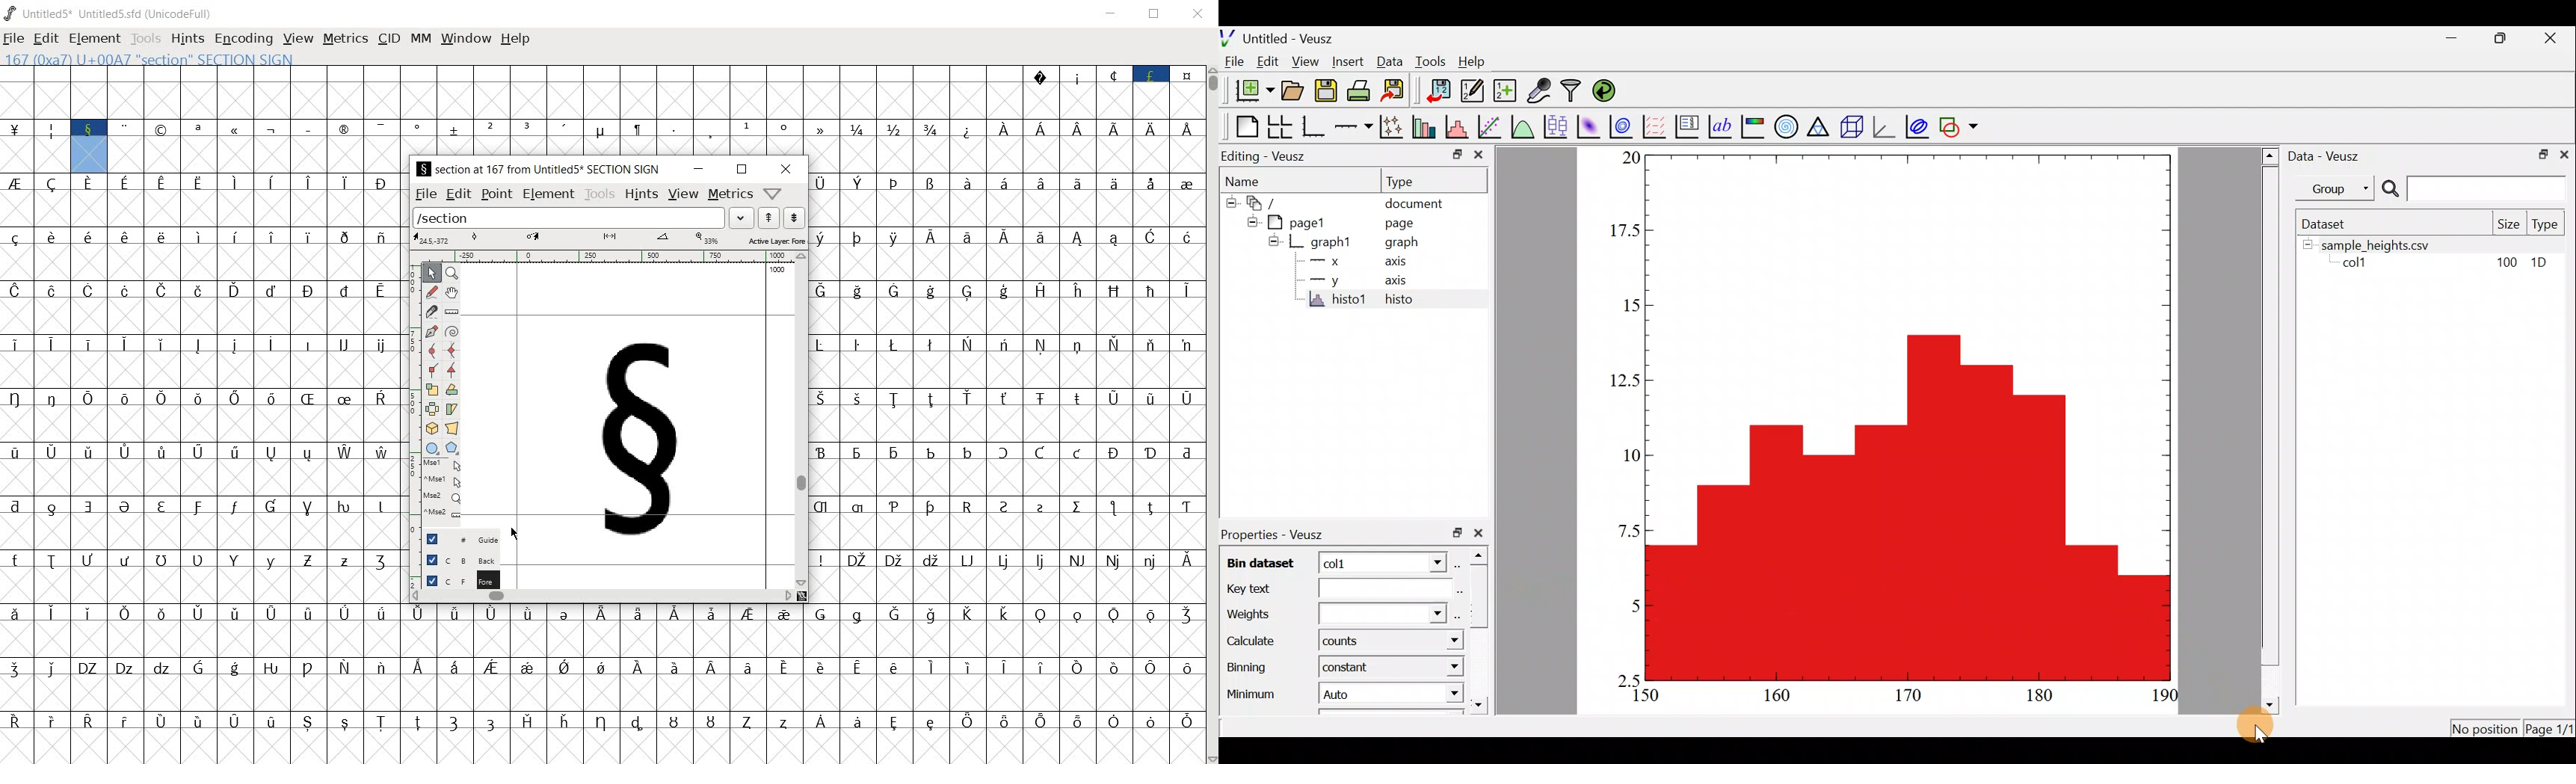 Image resolution: width=2576 pixels, height=784 pixels. I want to click on minimize, so click(697, 170).